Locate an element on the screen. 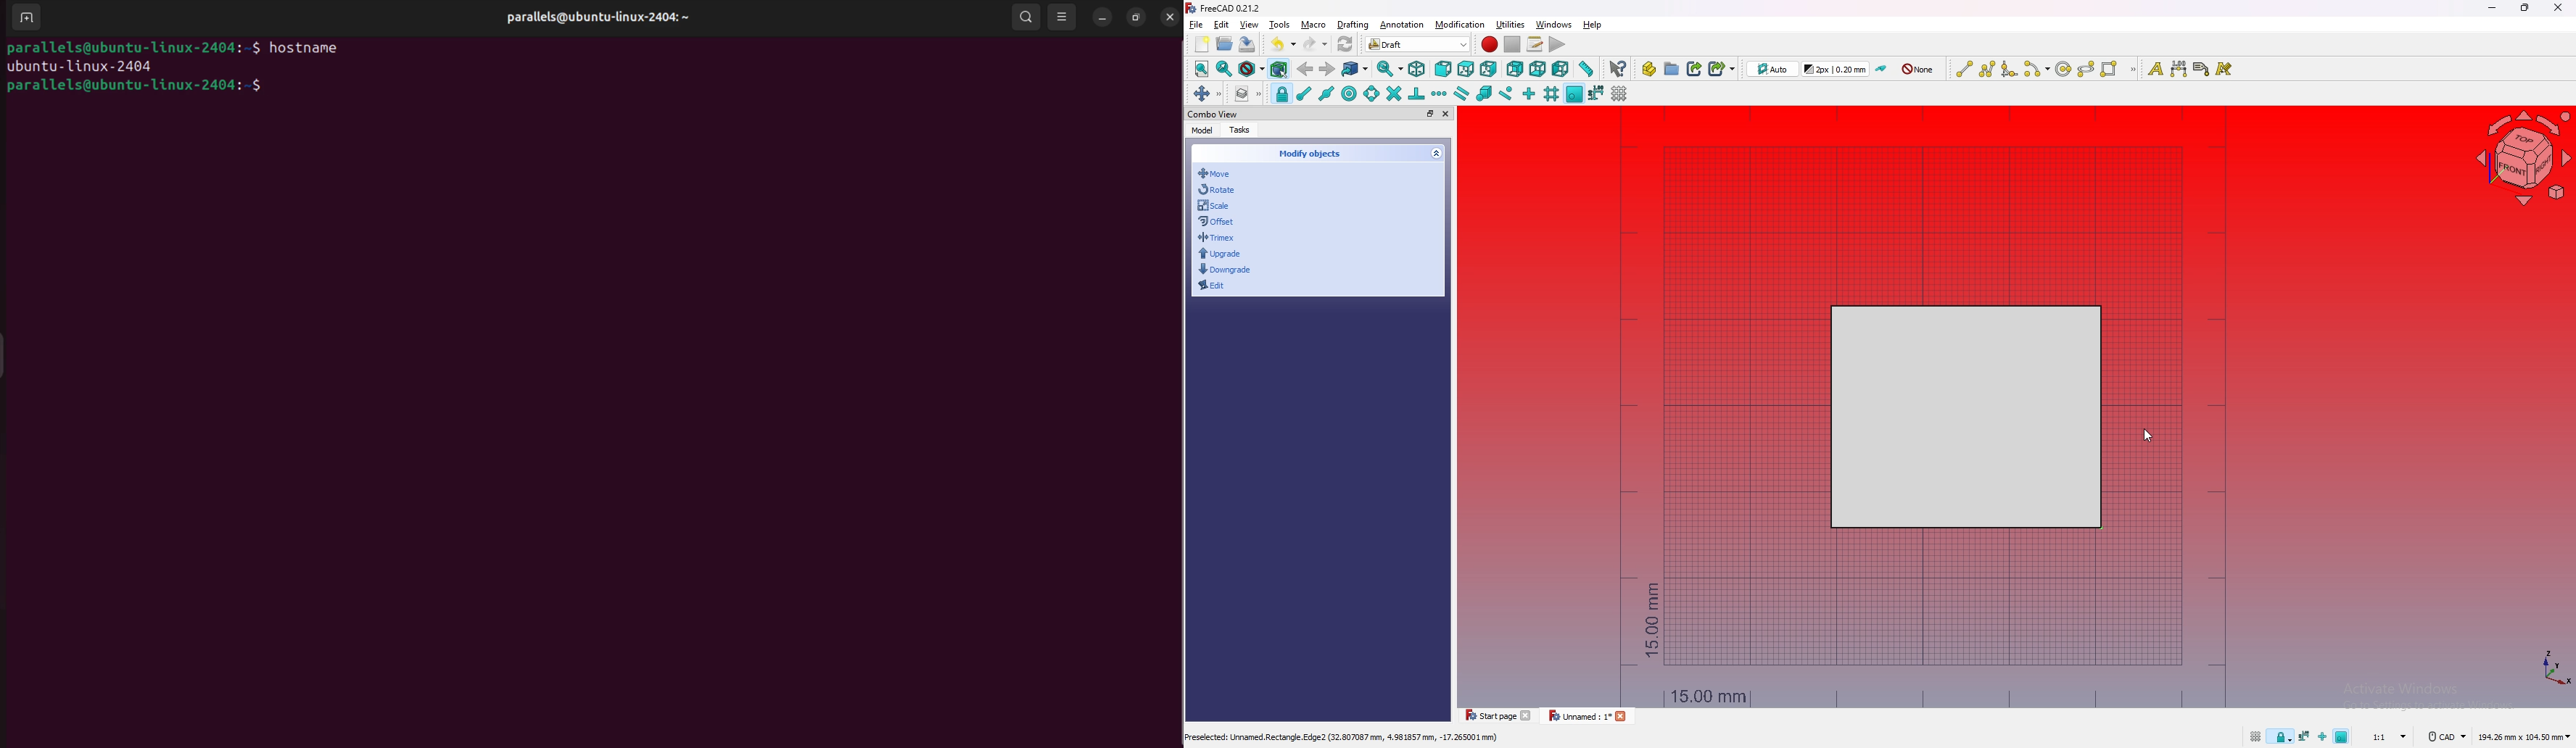 This screenshot has height=756, width=2576. combo view is located at coordinates (1213, 114).